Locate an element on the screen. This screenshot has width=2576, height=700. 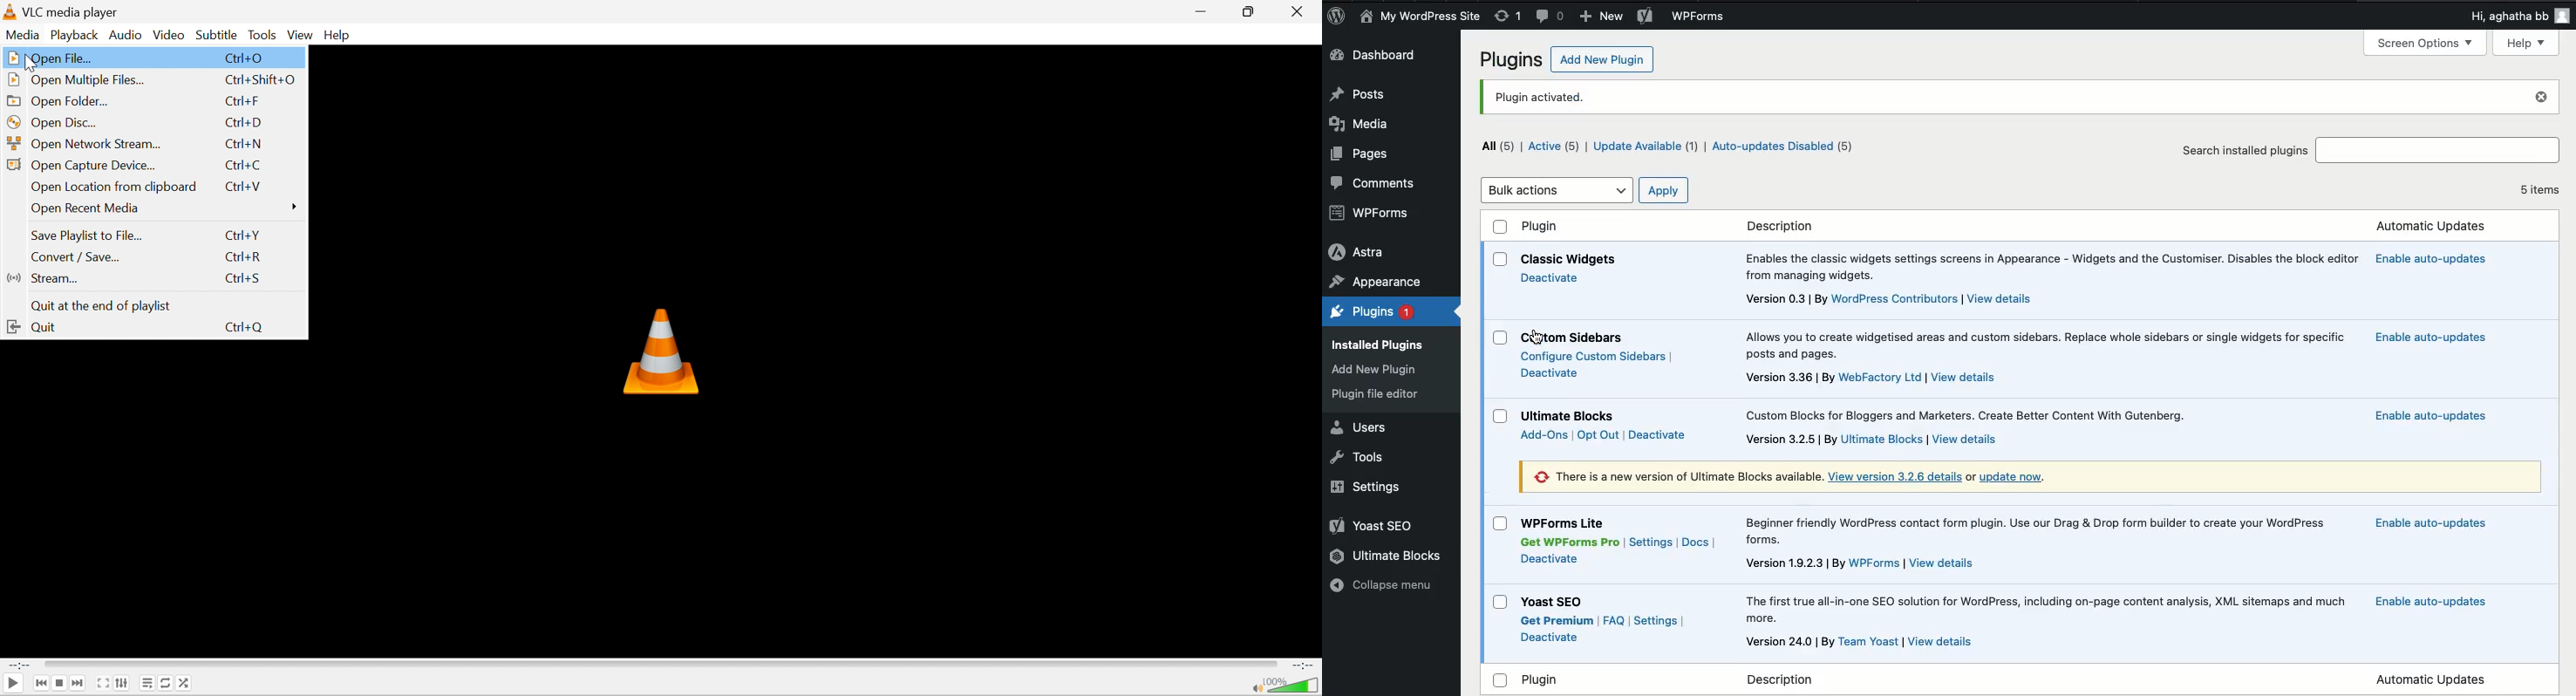
view details is located at coordinates (1965, 440).